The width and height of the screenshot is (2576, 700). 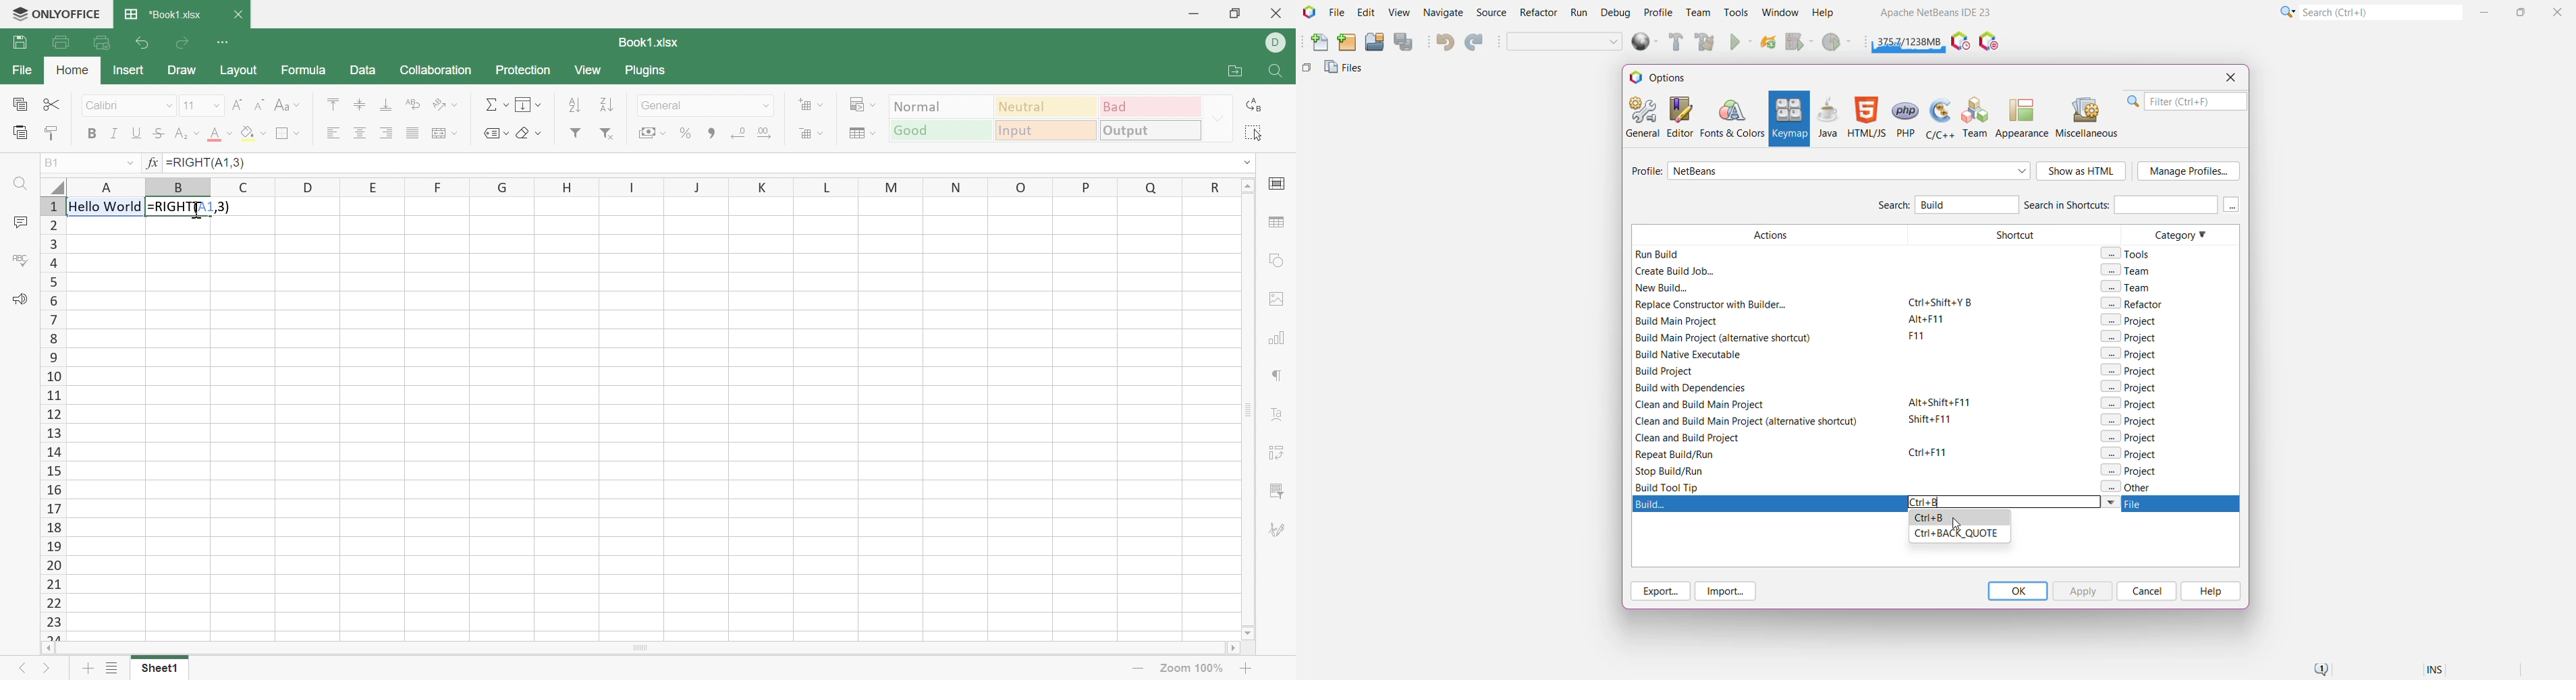 I want to click on Zoom 100%, so click(x=1191, y=669).